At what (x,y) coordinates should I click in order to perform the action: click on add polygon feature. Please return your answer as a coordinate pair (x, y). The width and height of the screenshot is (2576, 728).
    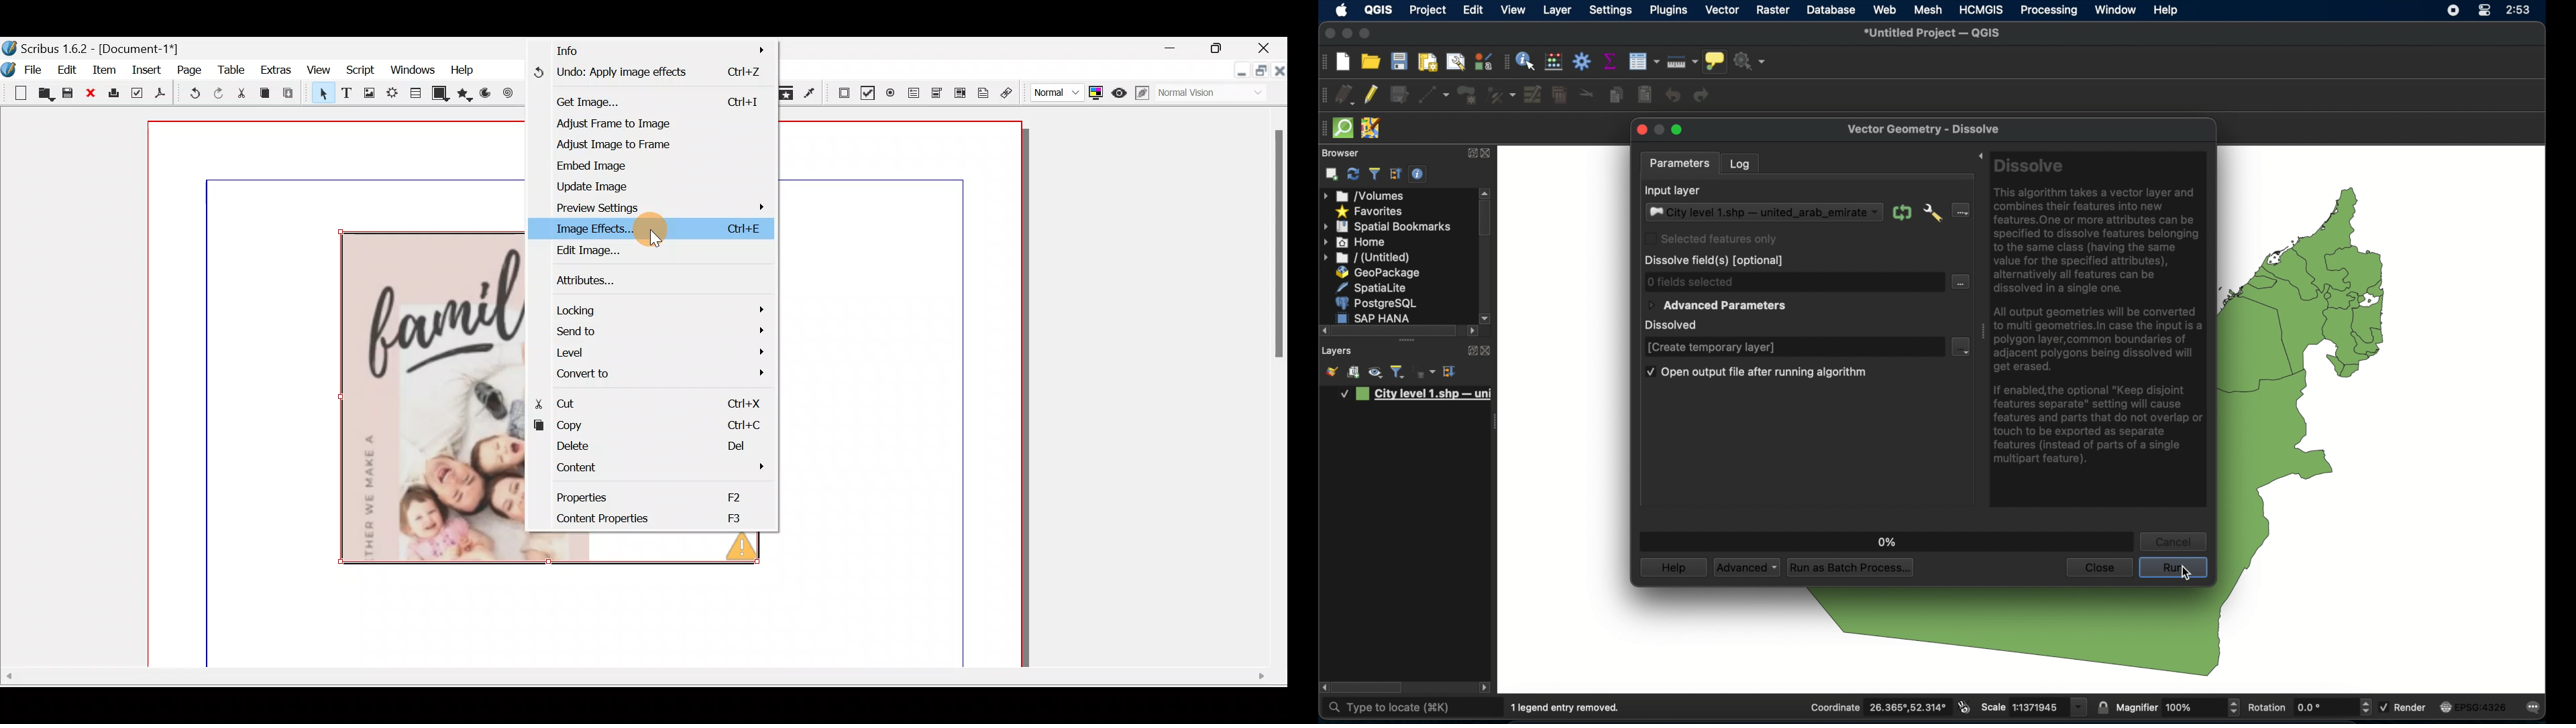
    Looking at the image, I should click on (1467, 94).